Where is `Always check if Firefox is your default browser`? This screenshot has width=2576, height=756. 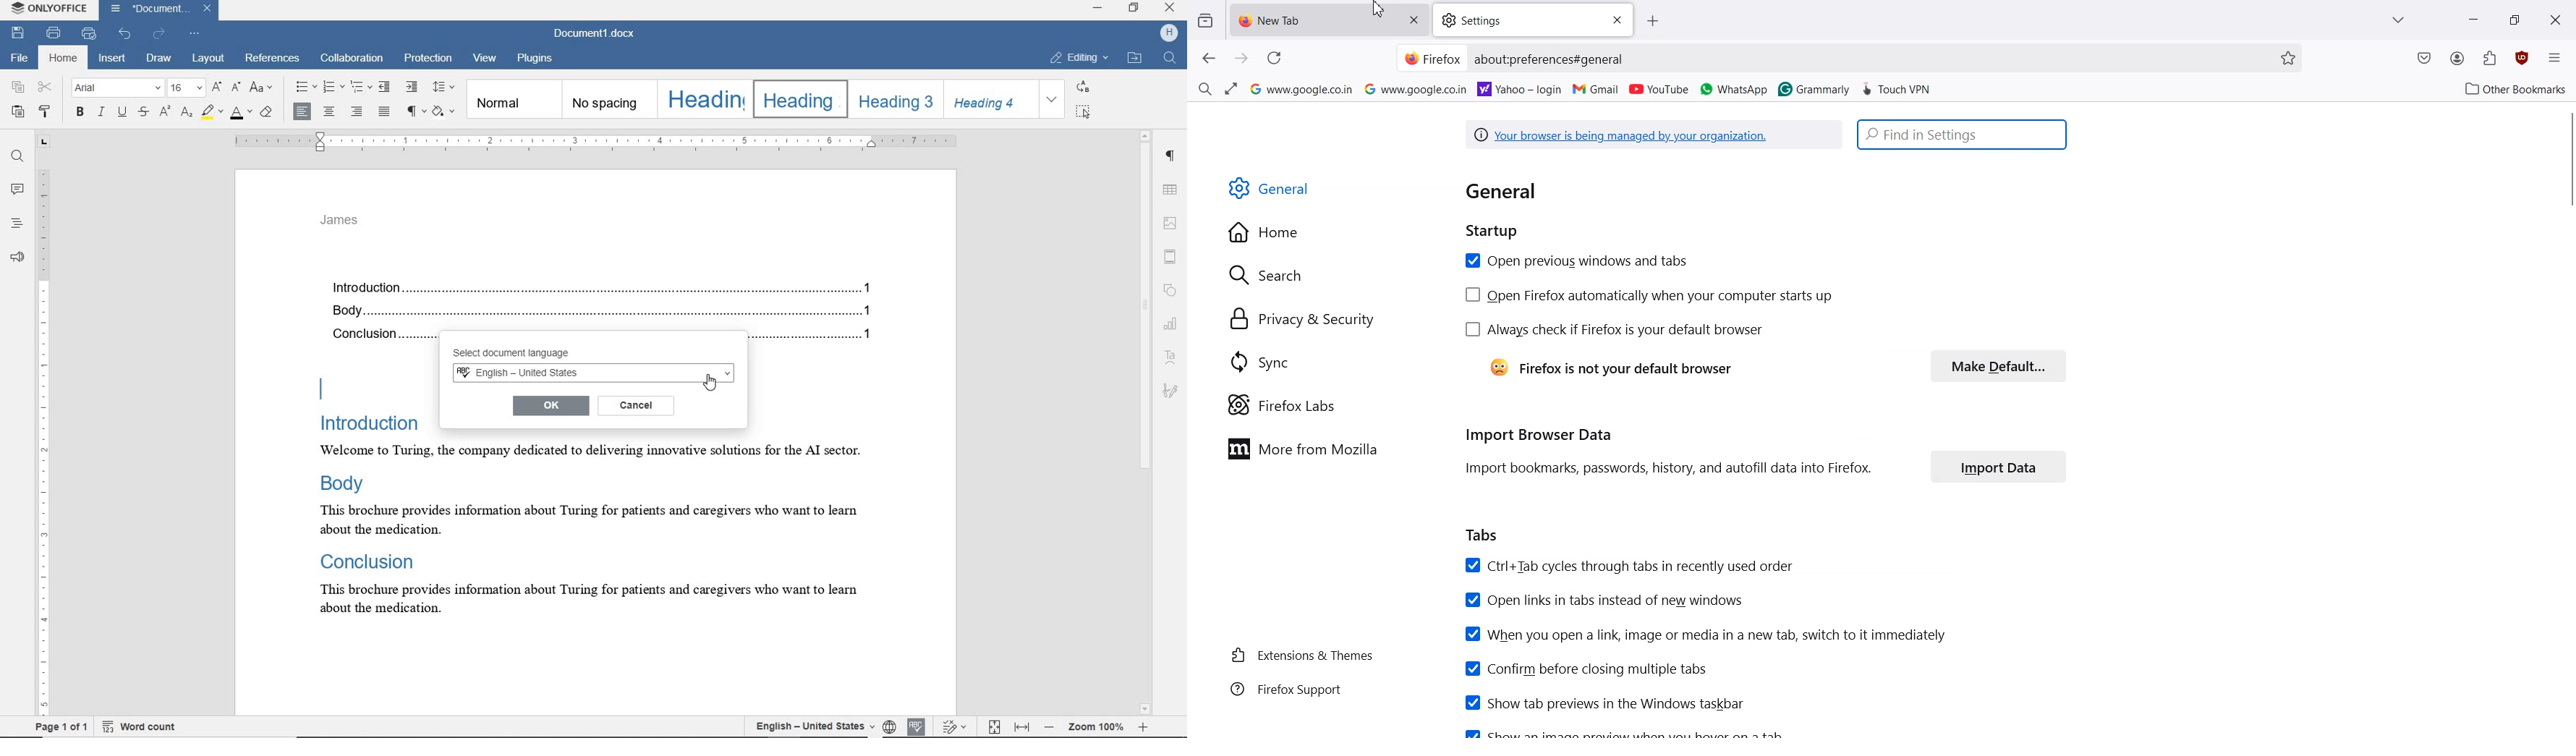 Always check if Firefox is your default browser is located at coordinates (1615, 330).